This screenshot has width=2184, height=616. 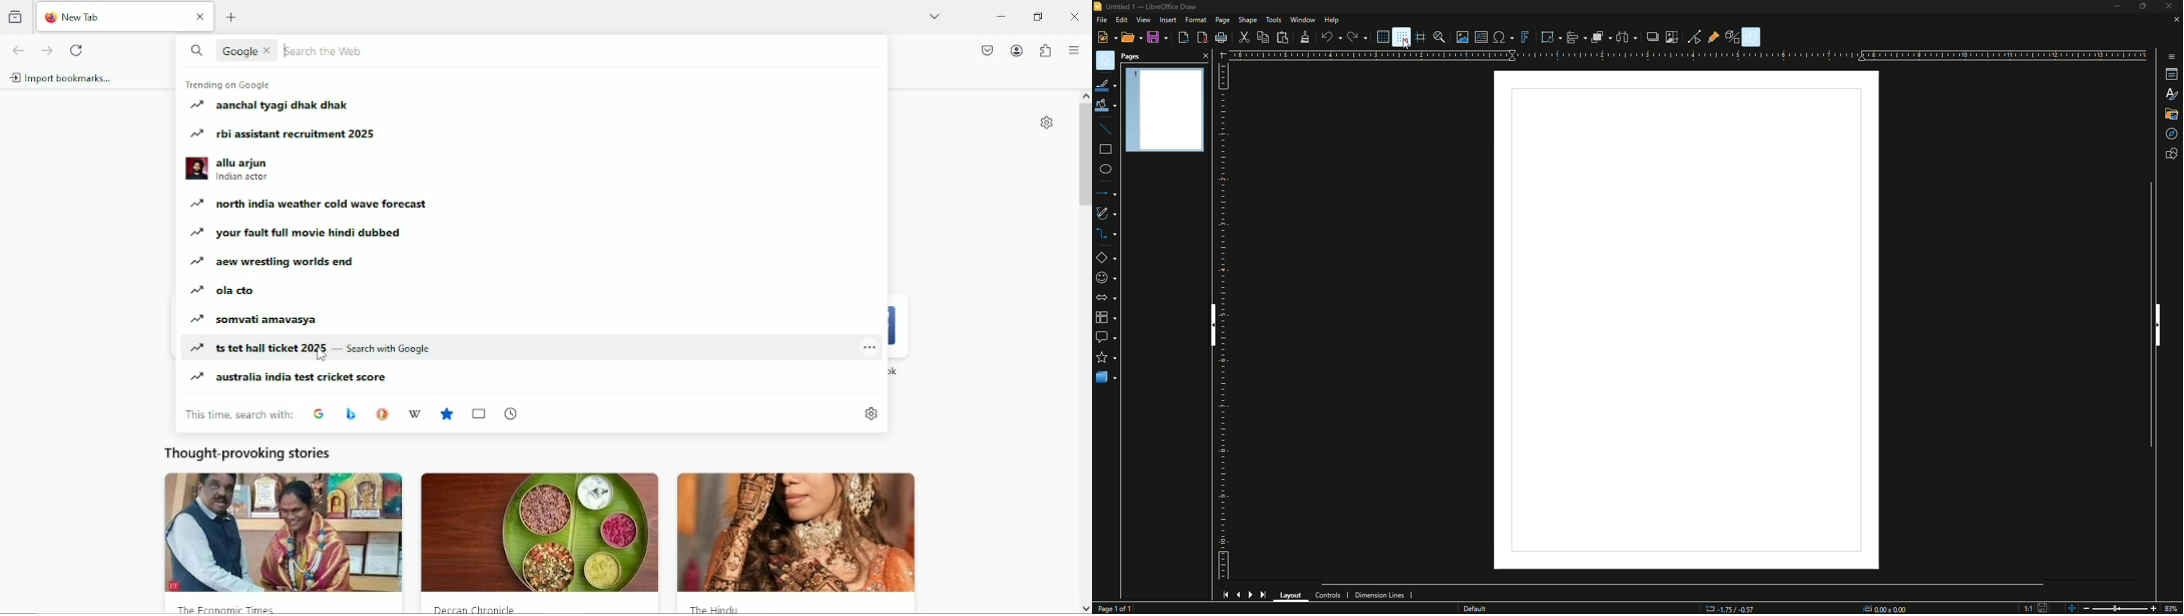 What do you see at coordinates (1000, 17) in the screenshot?
I see `minimize` at bounding box center [1000, 17].